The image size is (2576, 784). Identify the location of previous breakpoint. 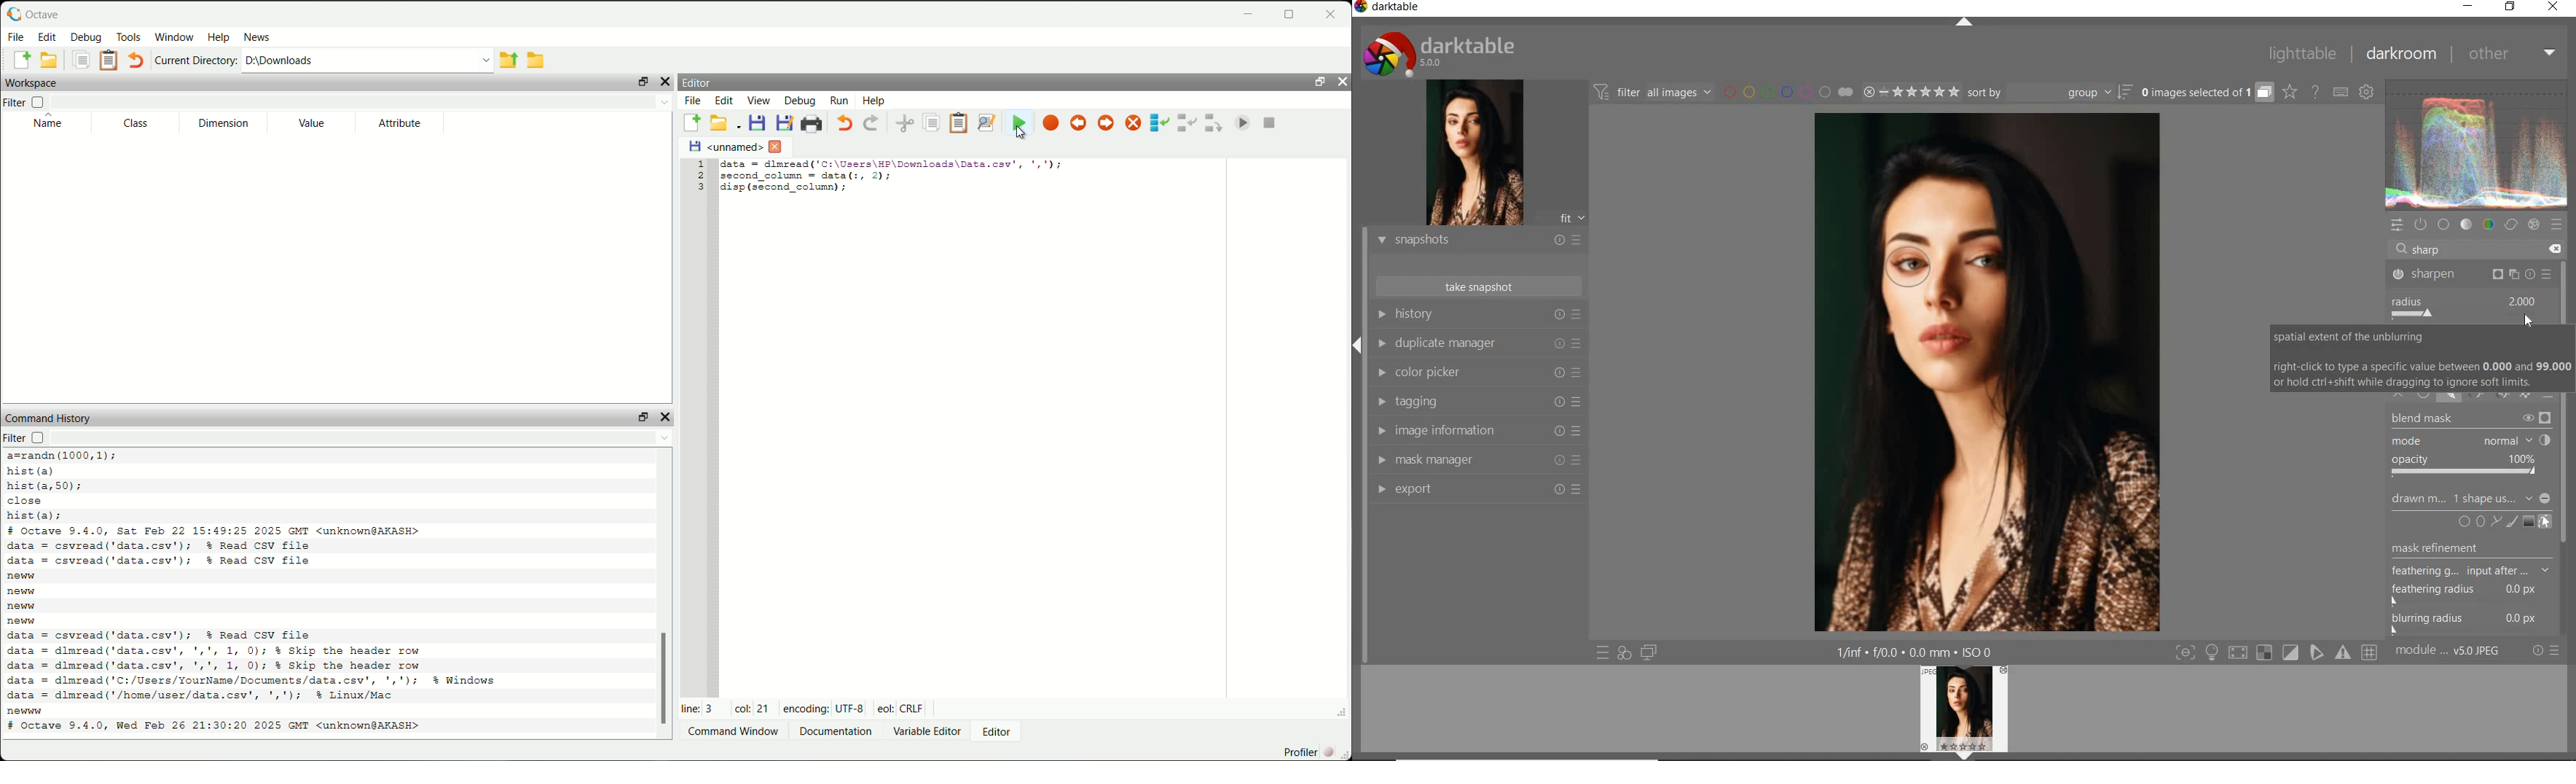
(1076, 125).